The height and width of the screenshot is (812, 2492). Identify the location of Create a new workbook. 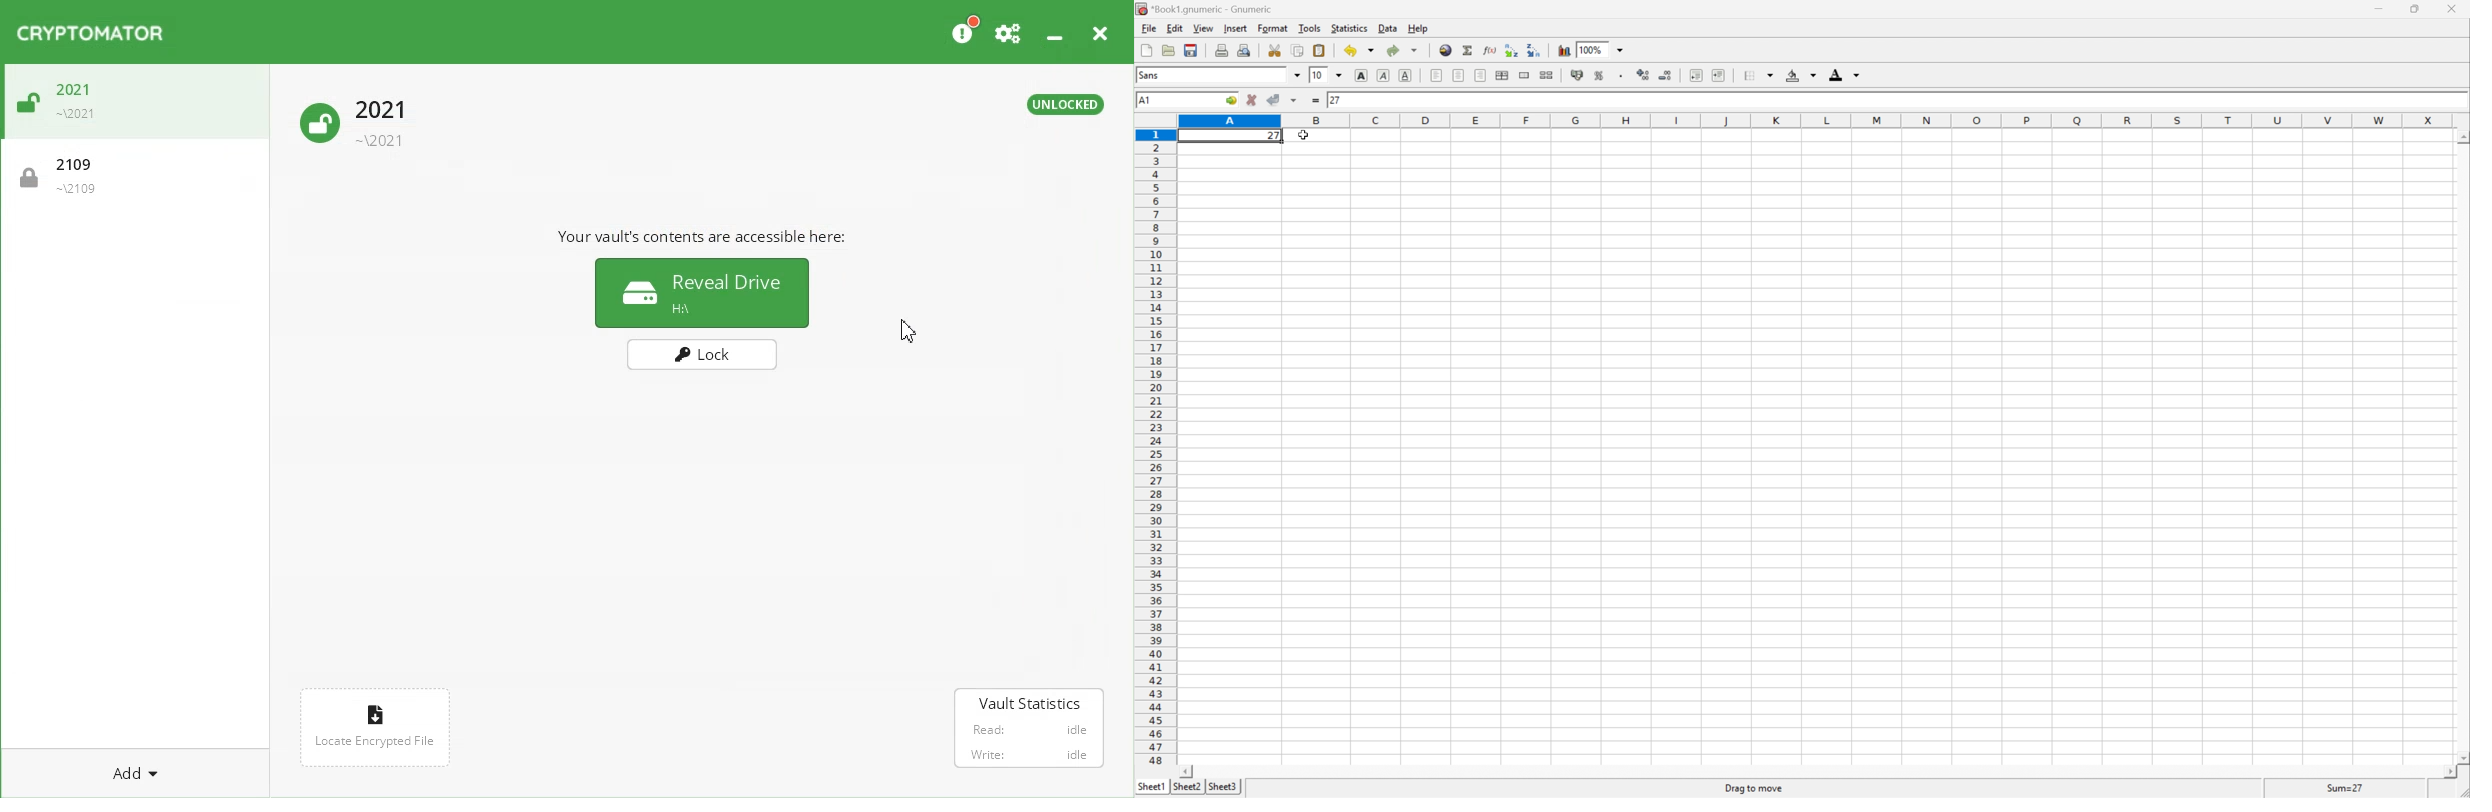
(1146, 49).